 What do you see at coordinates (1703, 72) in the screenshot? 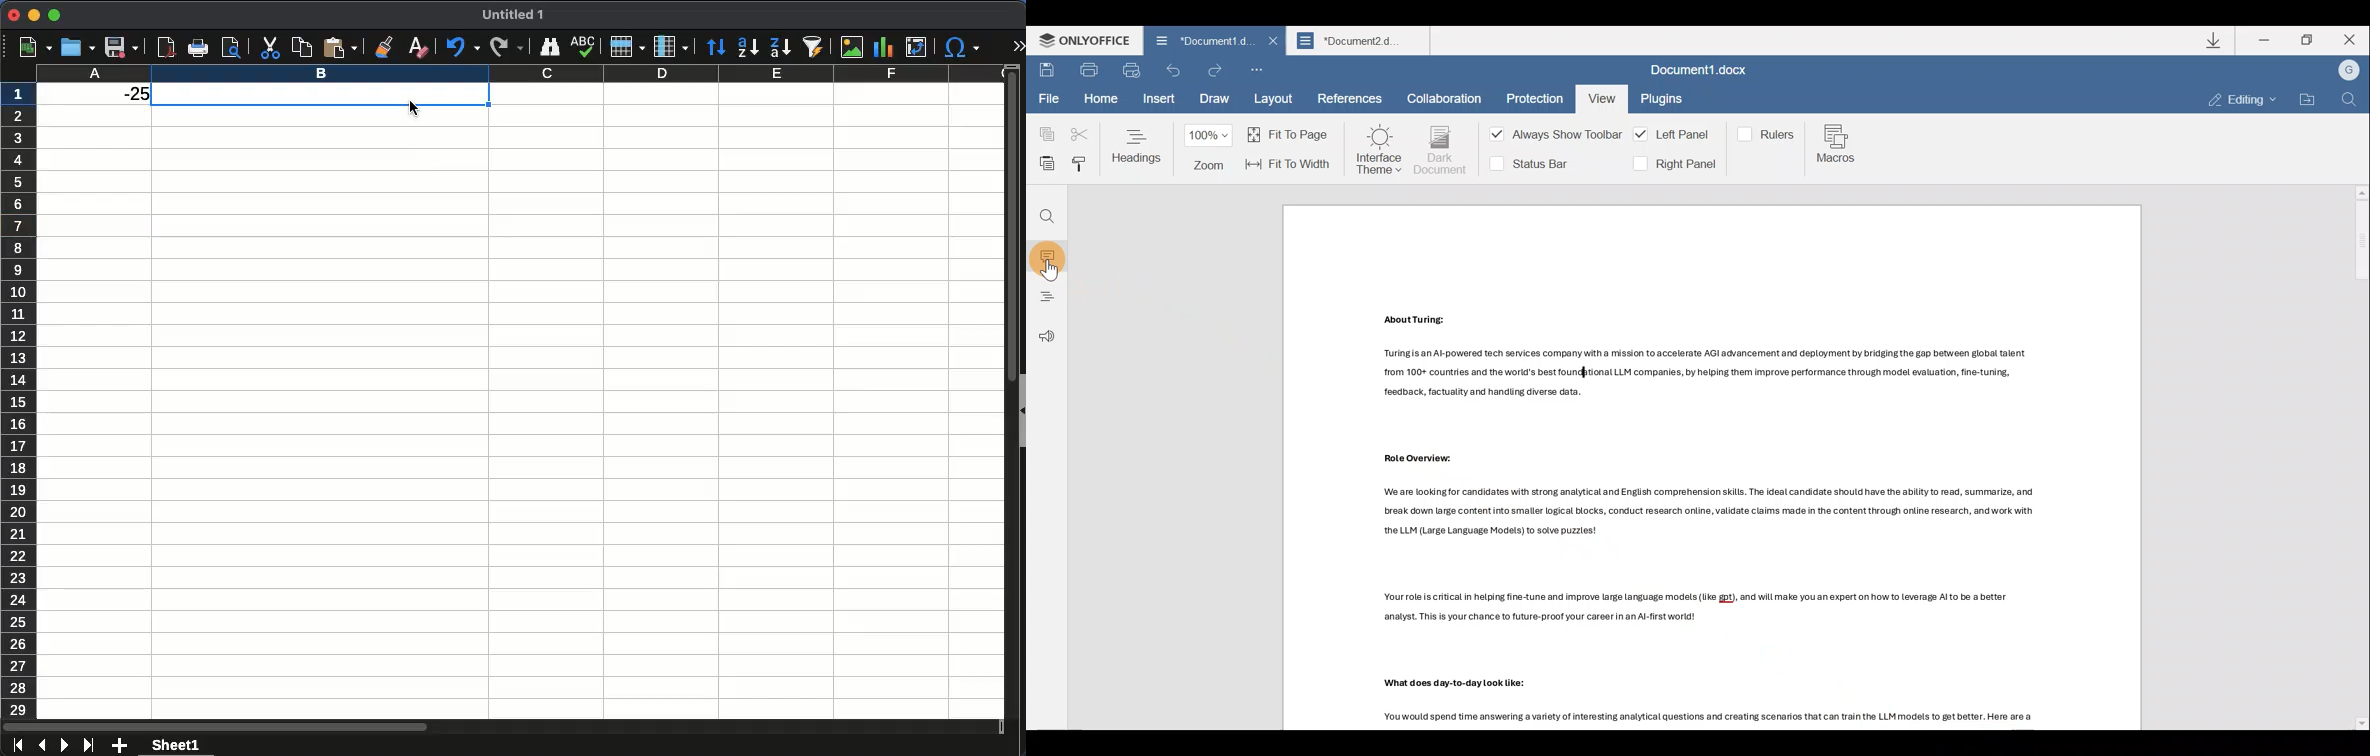
I see `Document1.docx` at bounding box center [1703, 72].